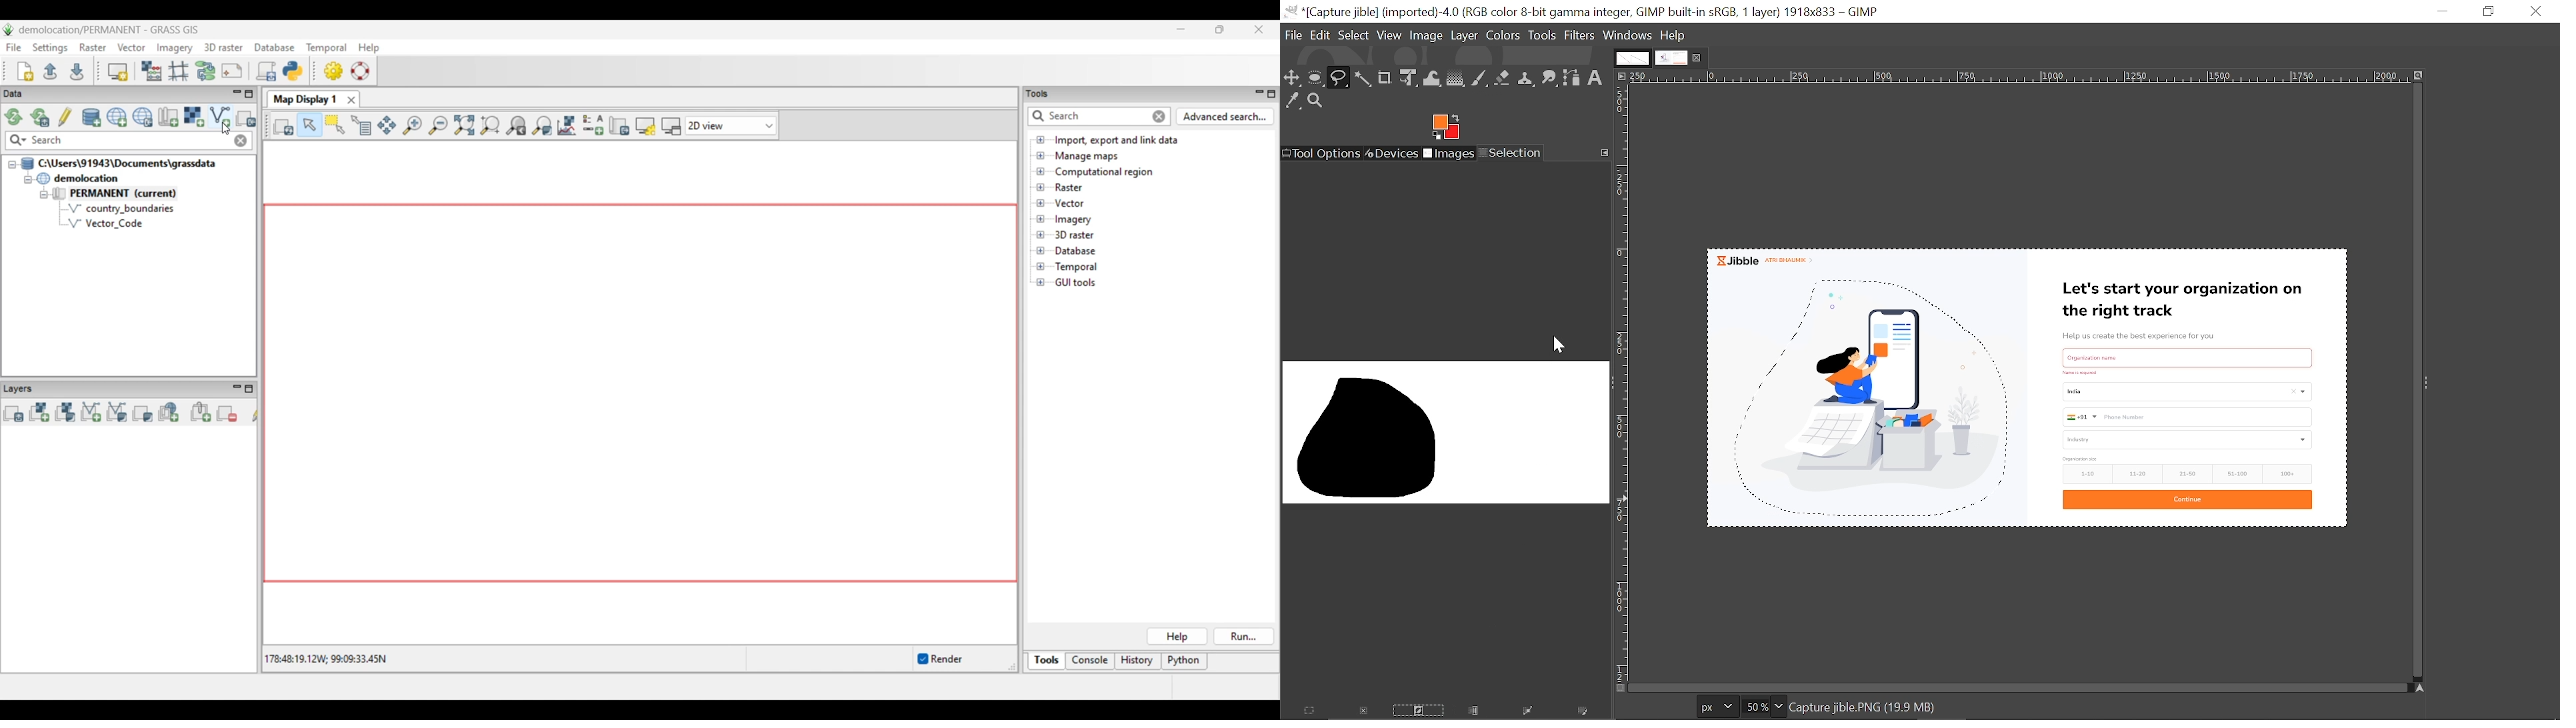 Image resolution: width=2576 pixels, height=728 pixels. What do you see at coordinates (1426, 36) in the screenshot?
I see `image` at bounding box center [1426, 36].